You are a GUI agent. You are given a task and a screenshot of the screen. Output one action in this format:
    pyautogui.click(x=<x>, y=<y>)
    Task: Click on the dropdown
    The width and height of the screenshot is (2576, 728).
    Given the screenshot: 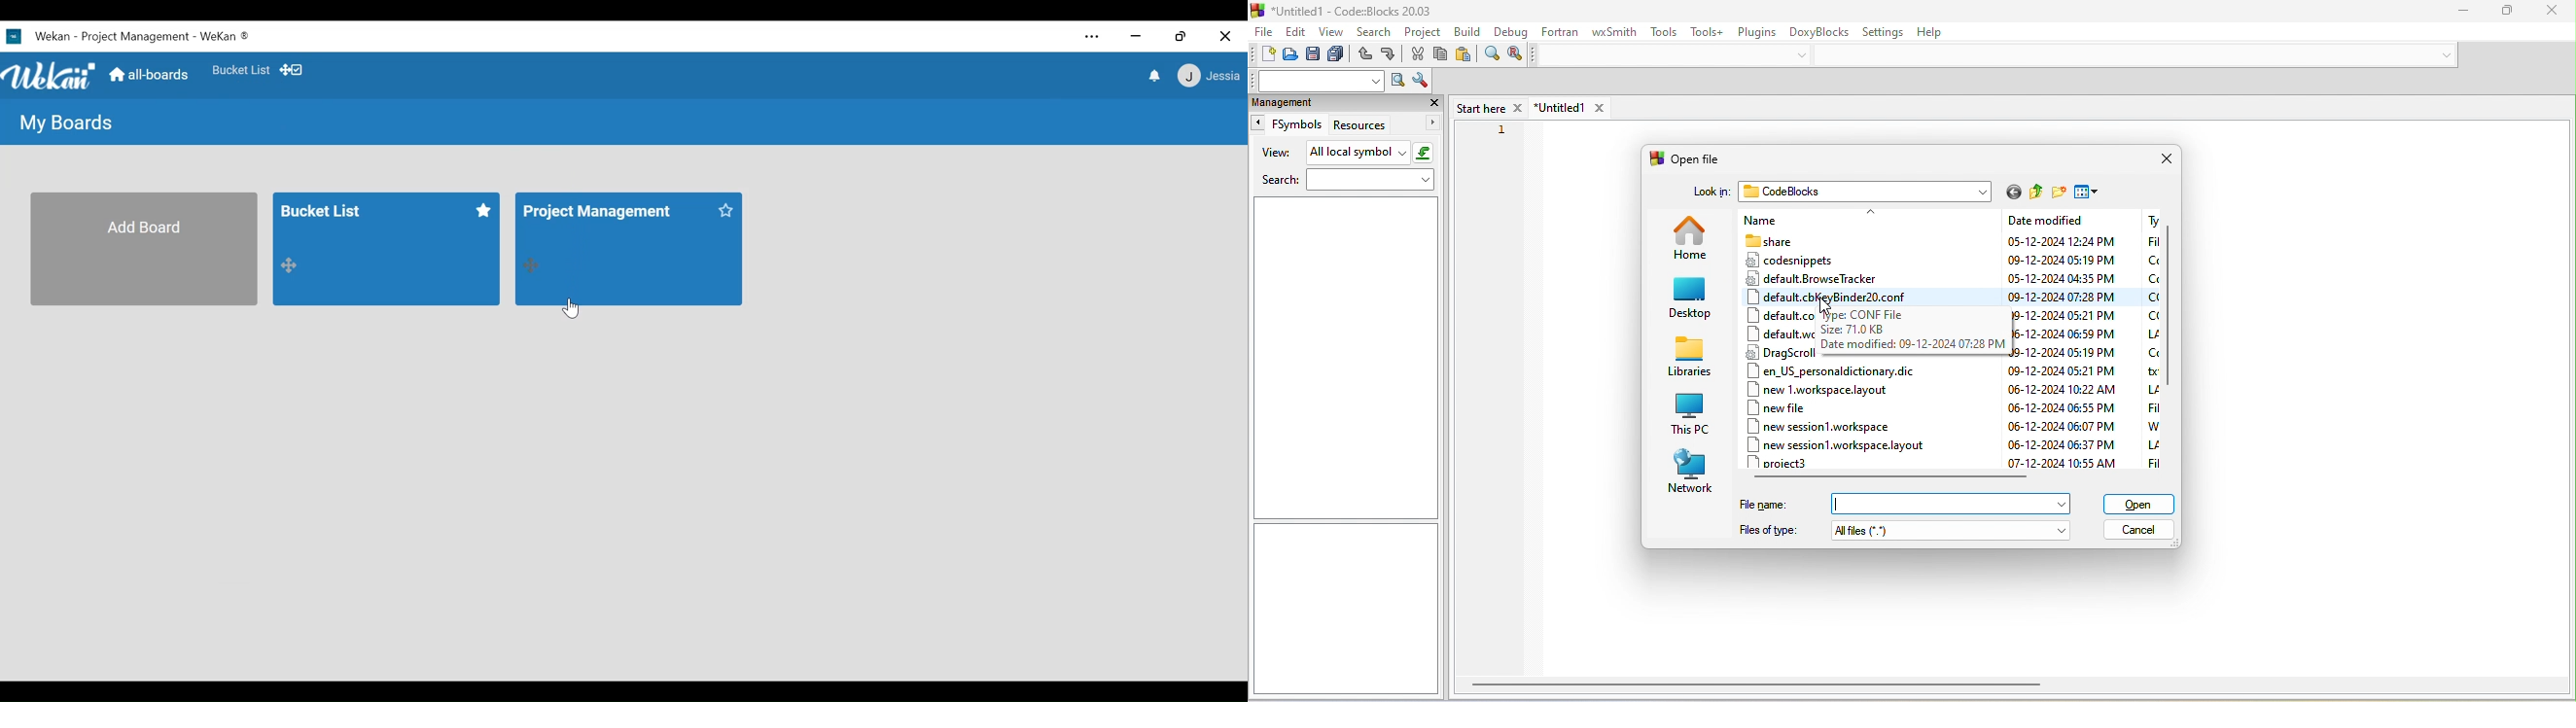 What is the action you would take?
    pyautogui.click(x=2443, y=53)
    